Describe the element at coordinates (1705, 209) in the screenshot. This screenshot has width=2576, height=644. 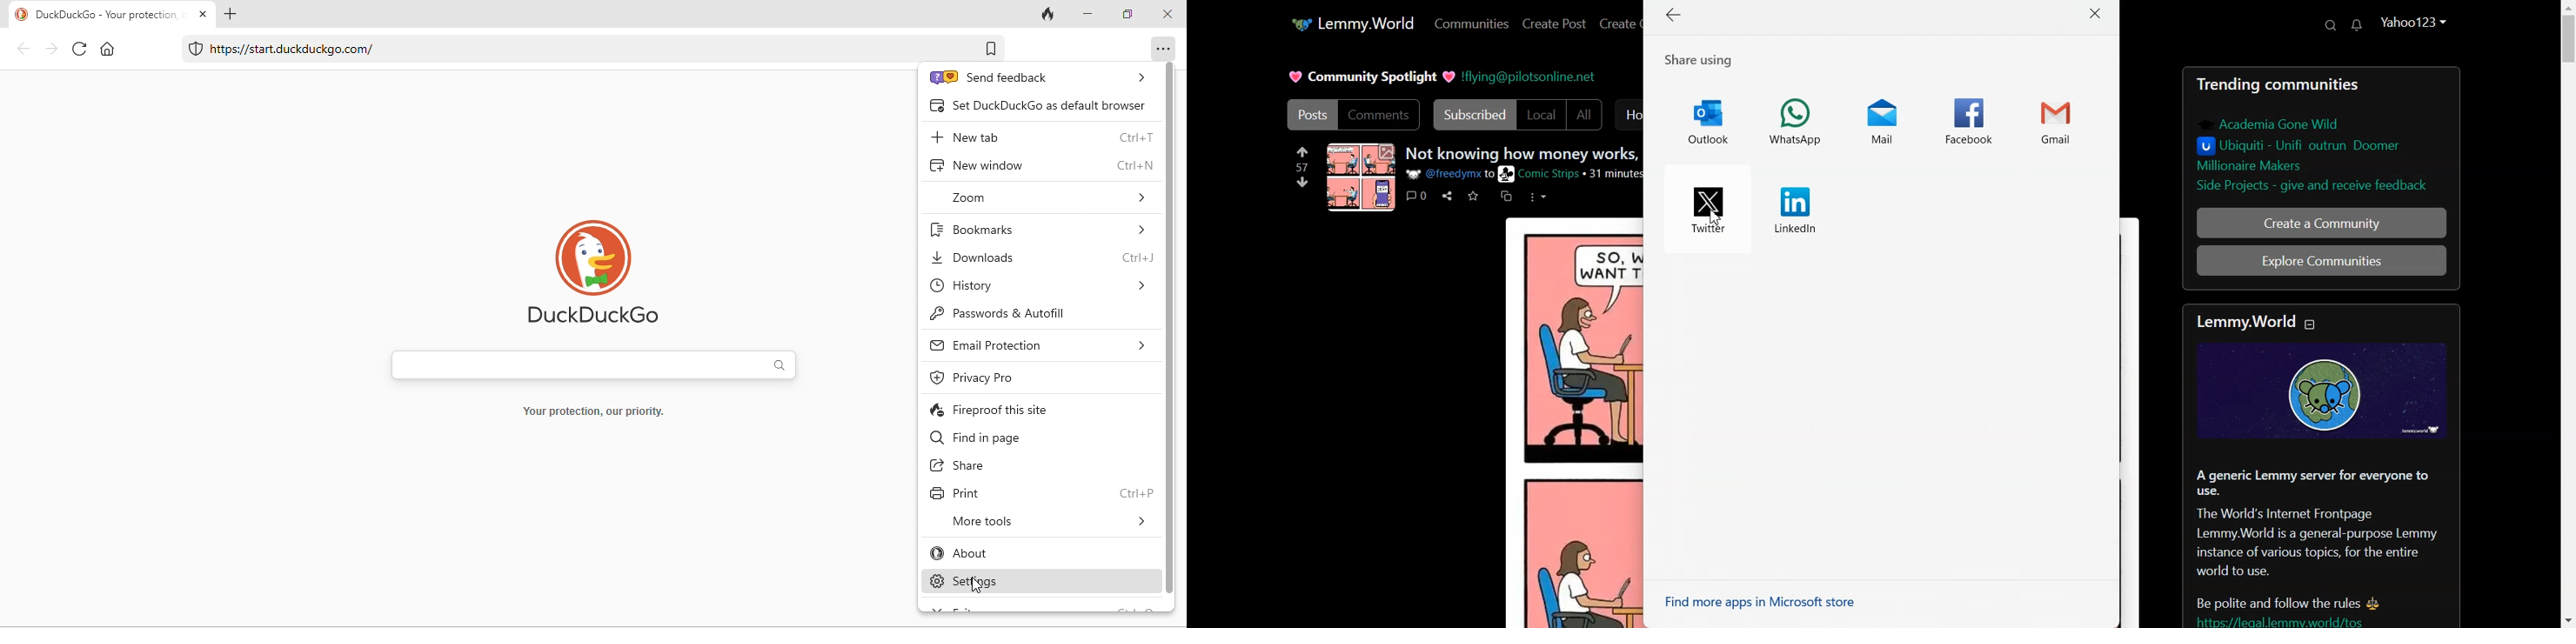
I see `Twitter` at that location.